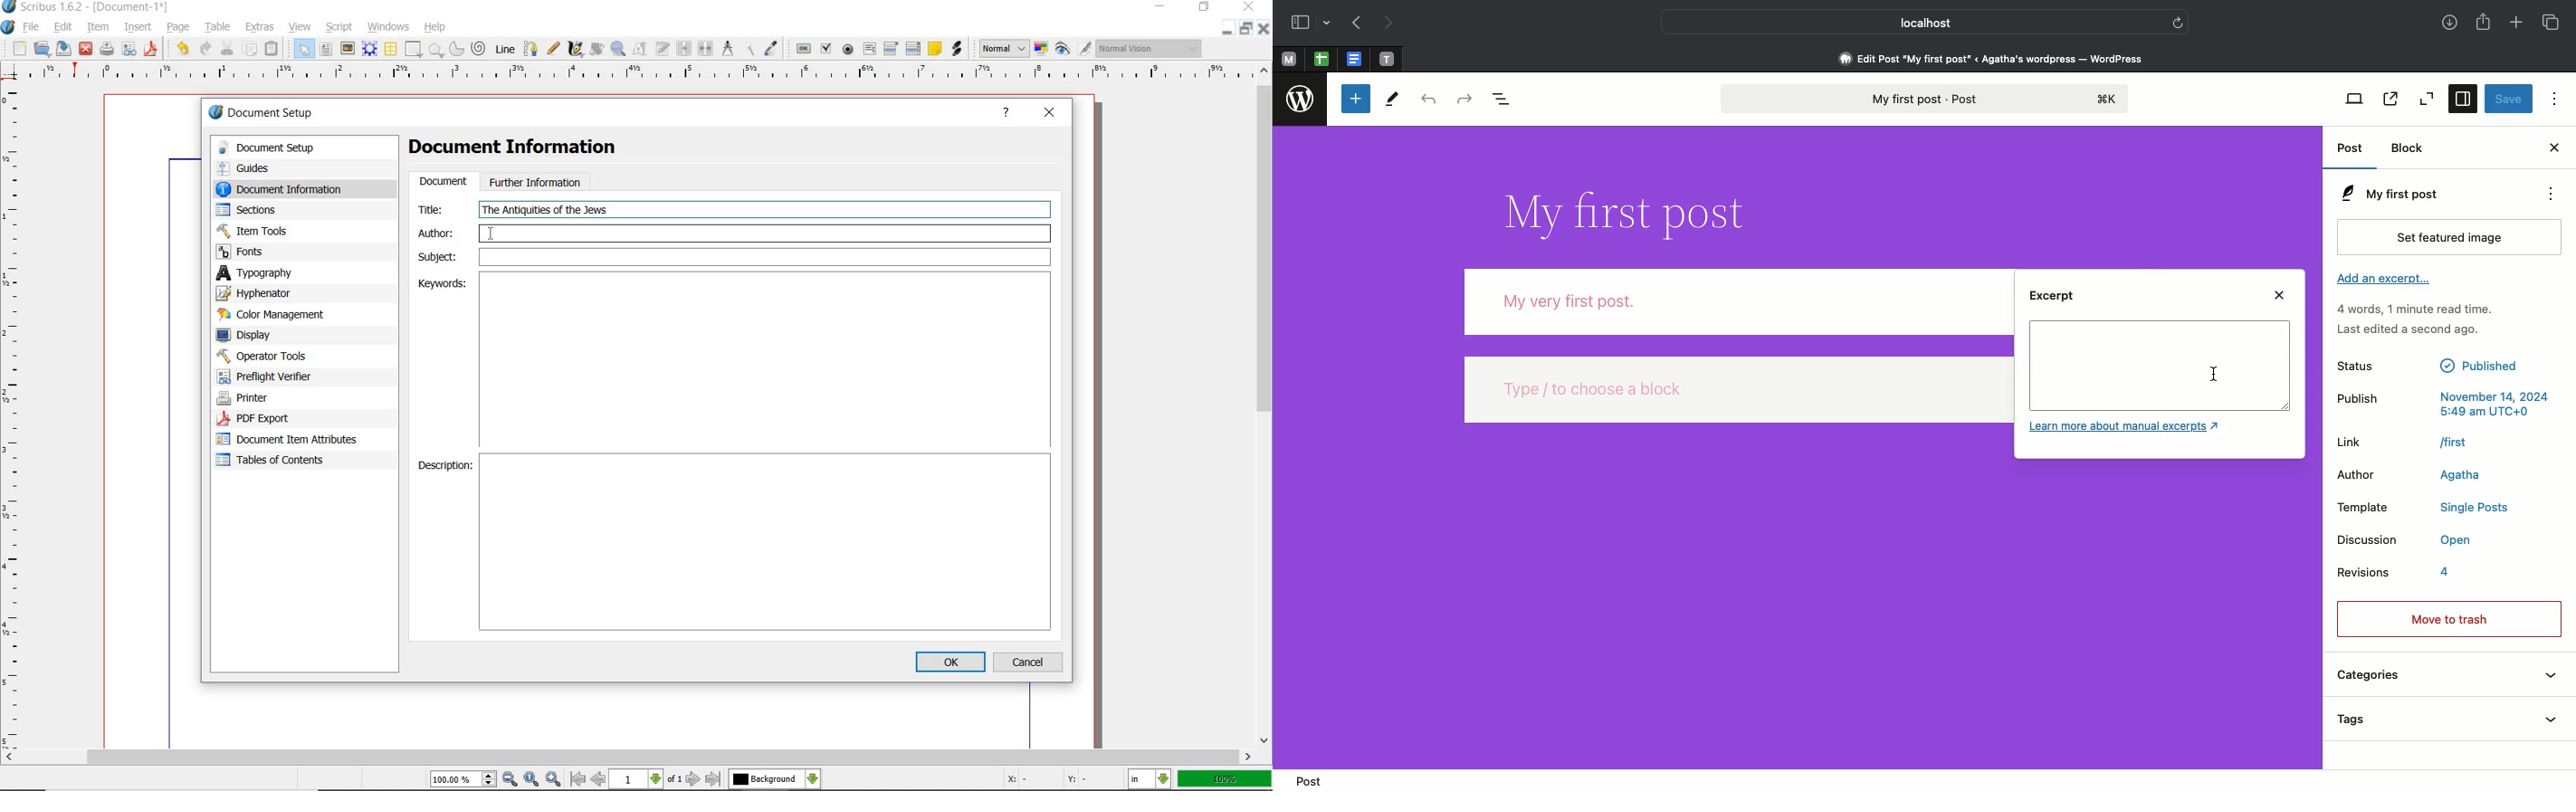  What do you see at coordinates (1307, 779) in the screenshot?
I see `Post` at bounding box center [1307, 779].